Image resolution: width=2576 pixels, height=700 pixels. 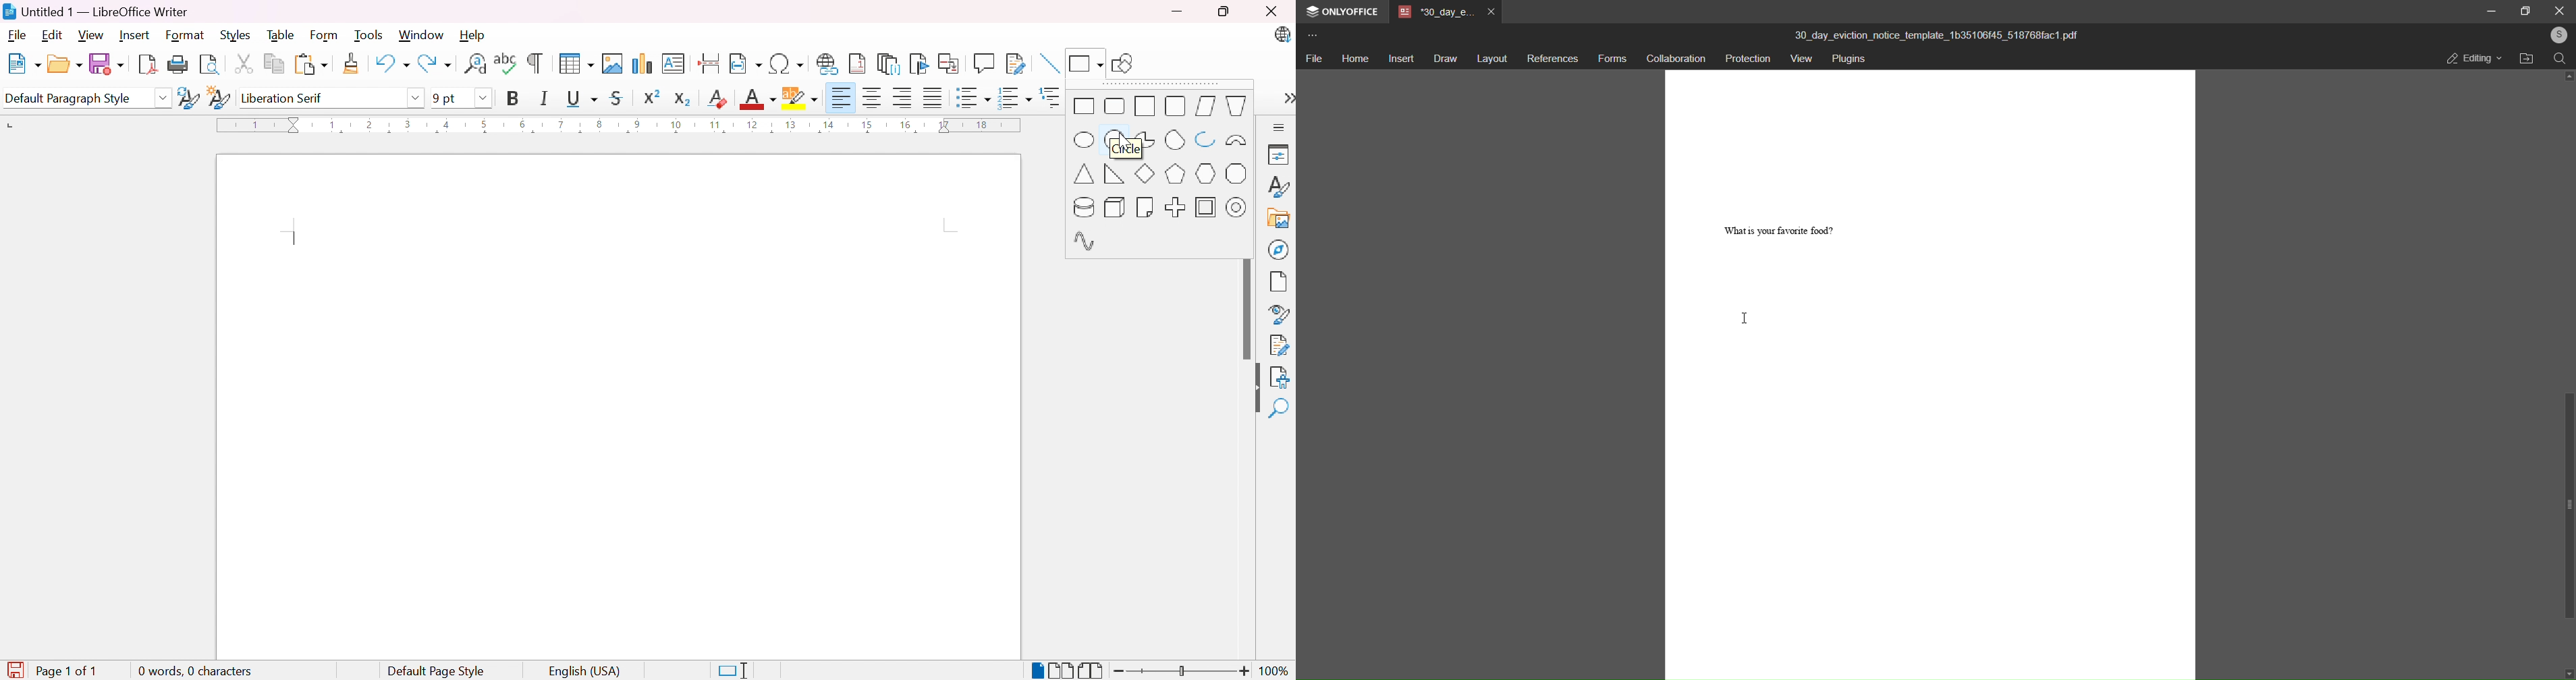 I want to click on open file location, so click(x=2524, y=58).